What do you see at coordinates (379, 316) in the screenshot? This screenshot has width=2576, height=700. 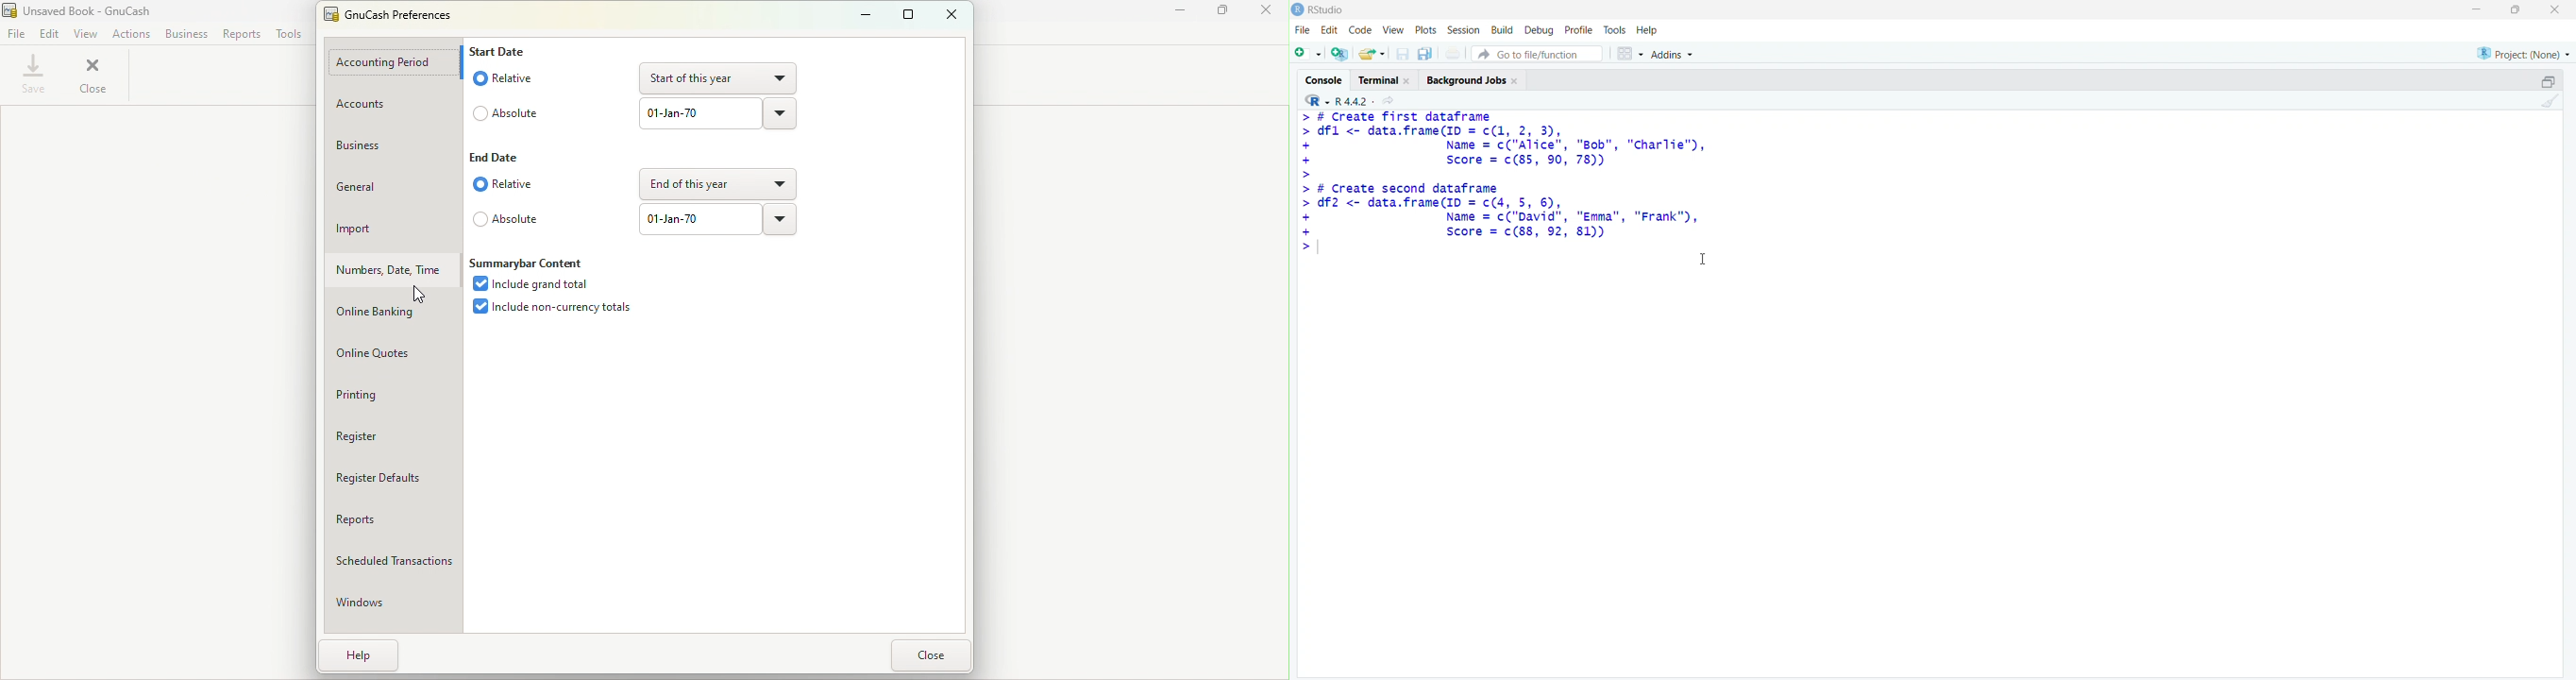 I see `Online banking` at bounding box center [379, 316].